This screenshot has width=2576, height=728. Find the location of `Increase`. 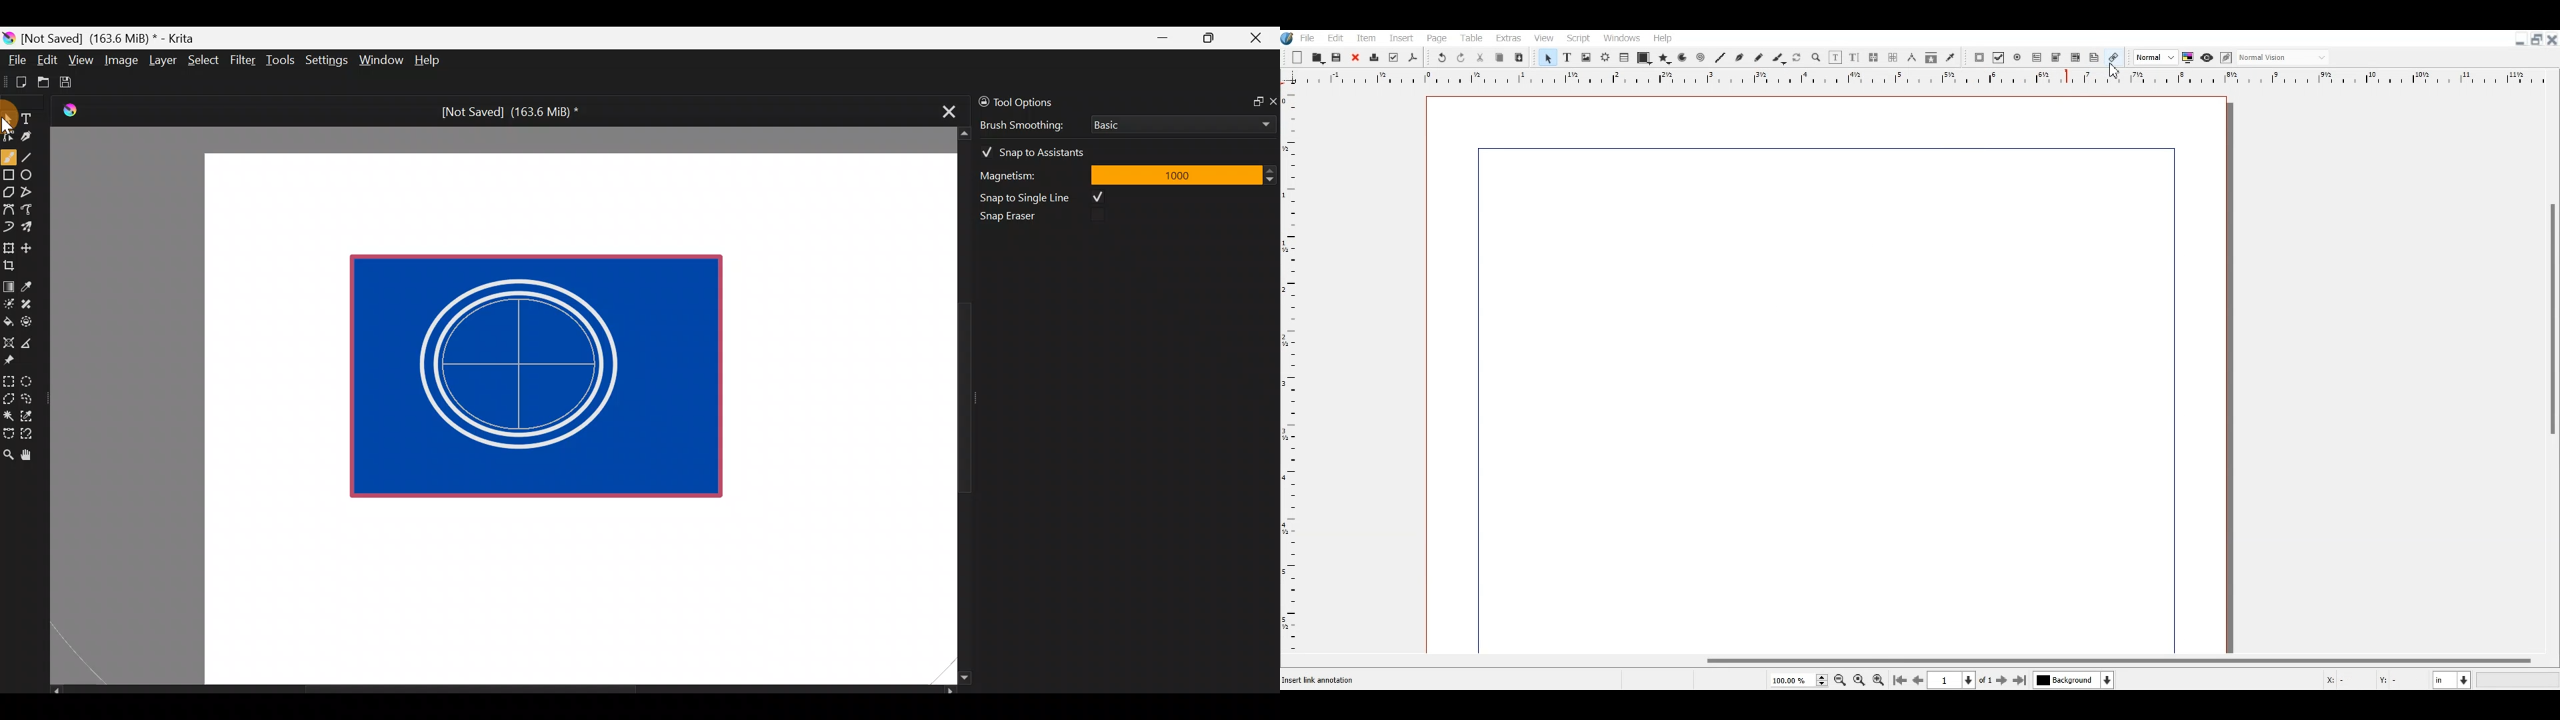

Increase is located at coordinates (1272, 170).